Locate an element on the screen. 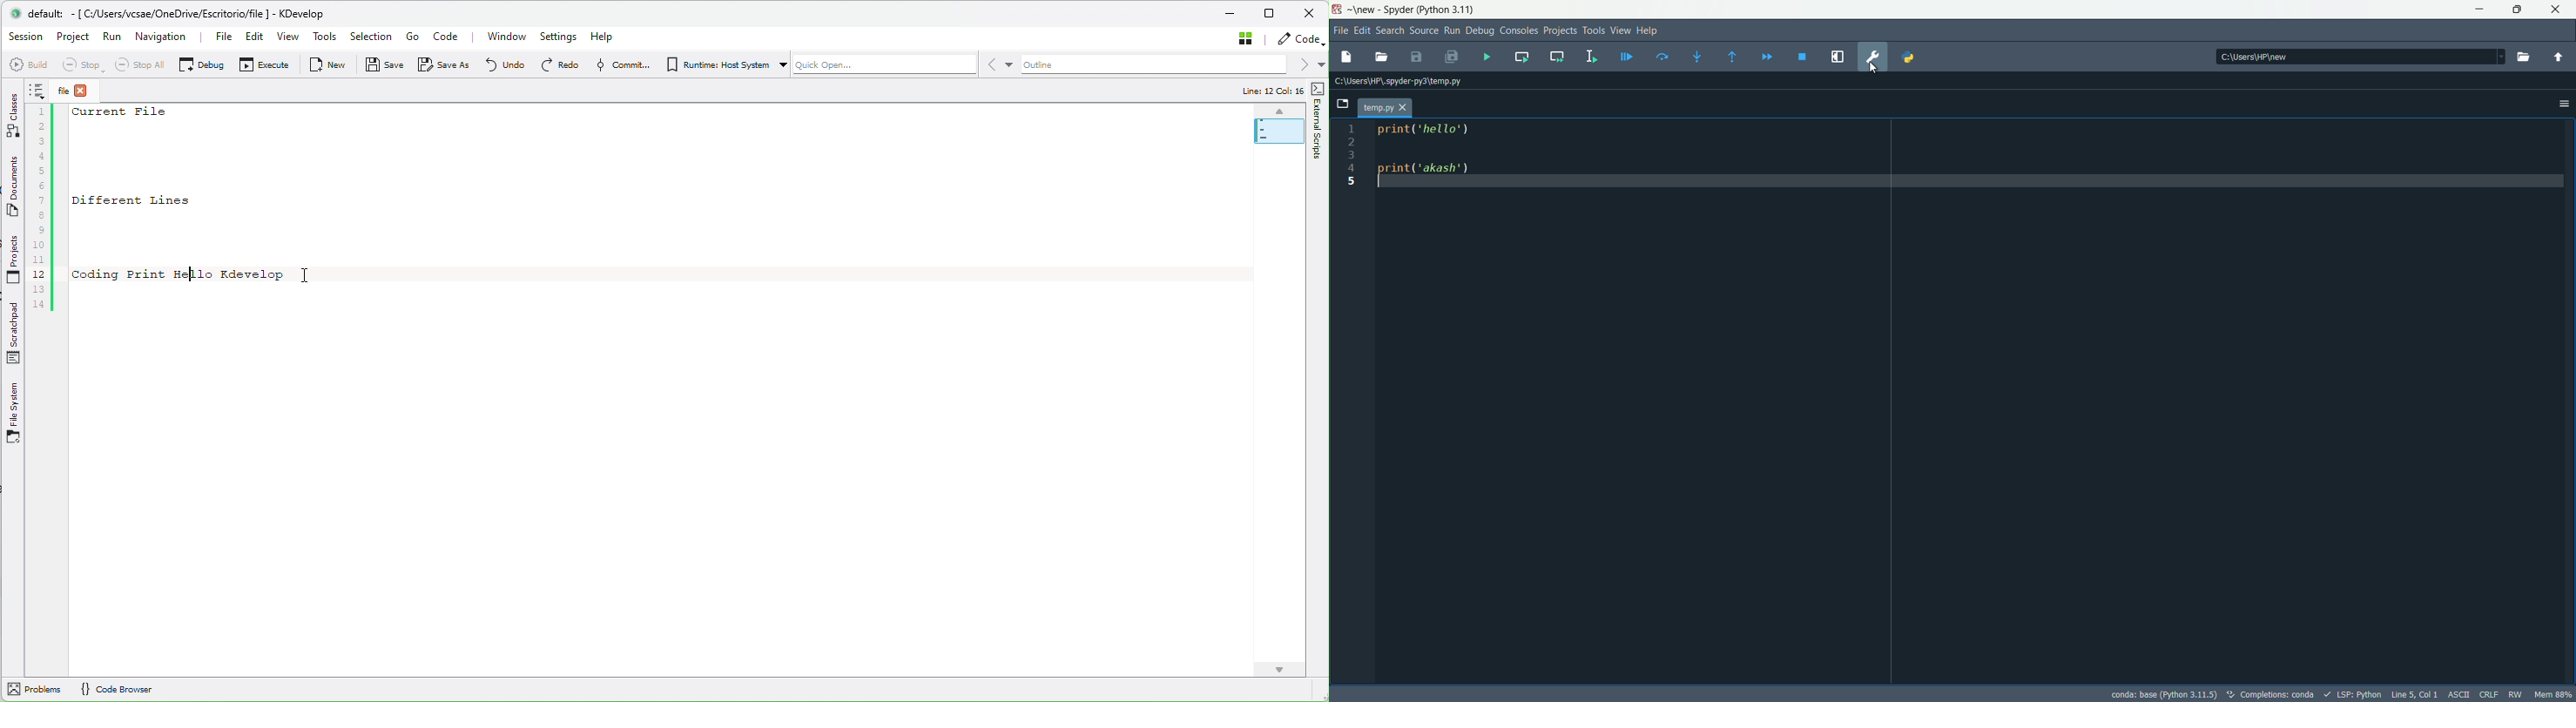 Image resolution: width=2576 pixels, height=728 pixels. browse tabs is located at coordinates (1344, 103).